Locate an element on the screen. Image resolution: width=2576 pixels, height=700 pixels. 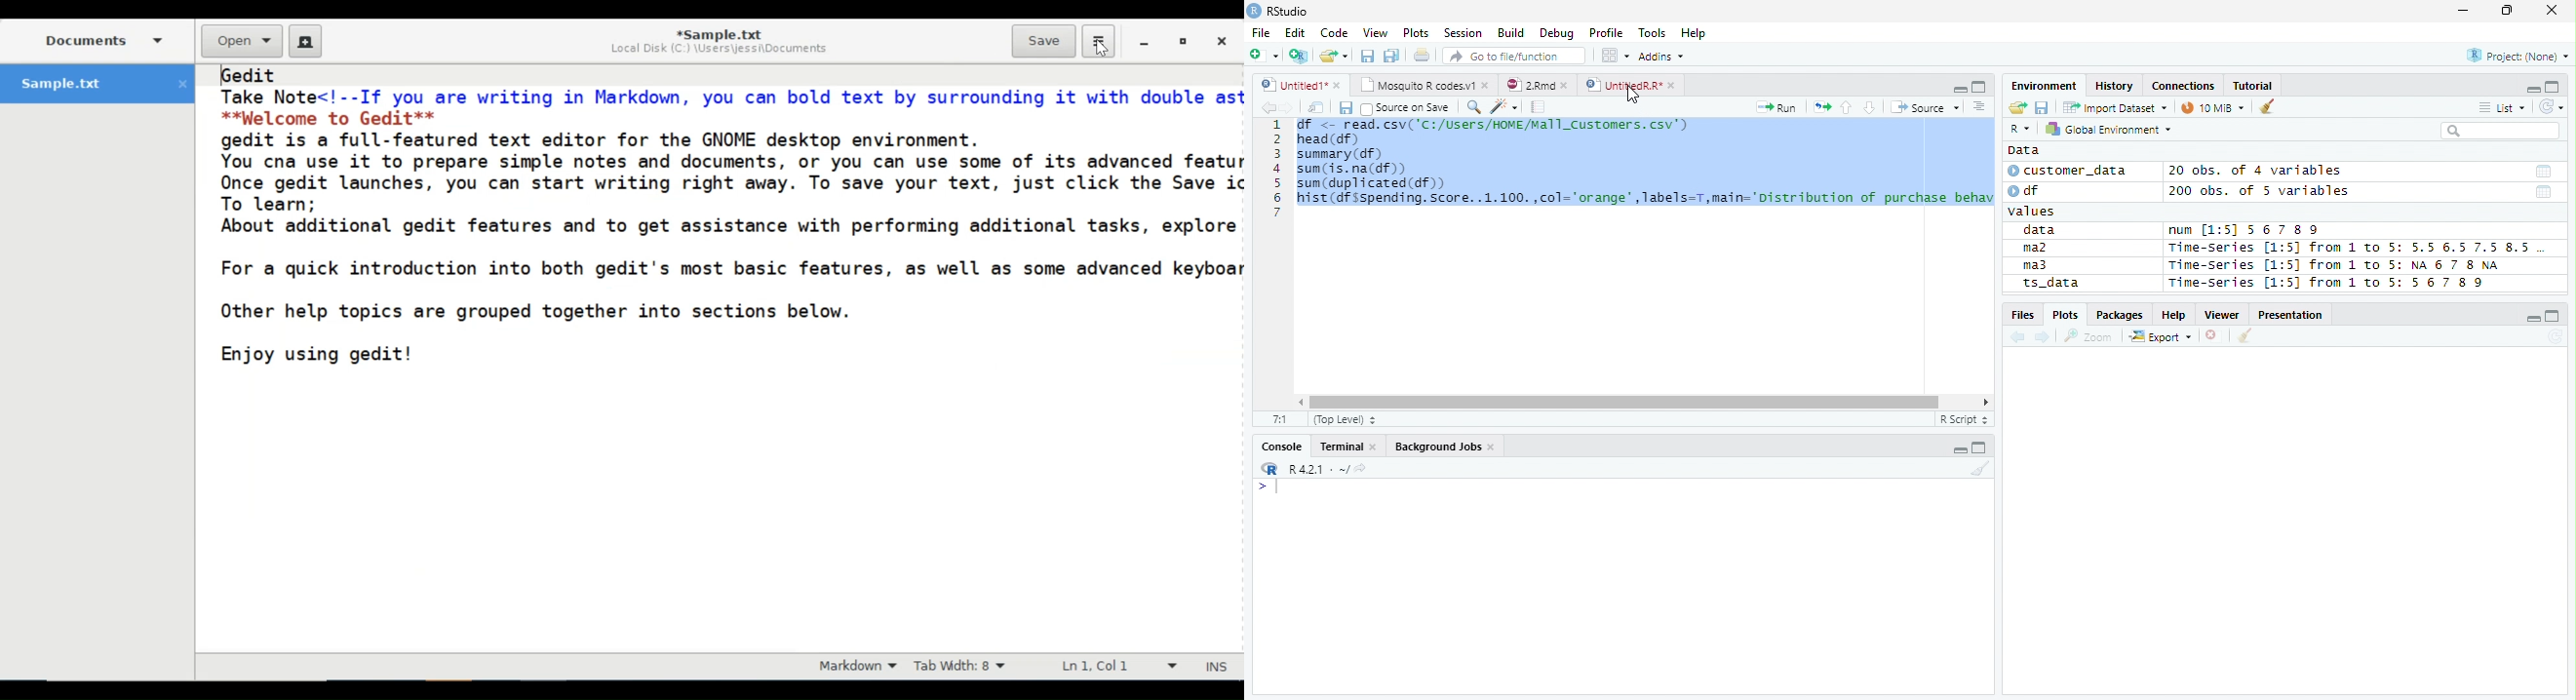
Create Project is located at coordinates (1300, 56).